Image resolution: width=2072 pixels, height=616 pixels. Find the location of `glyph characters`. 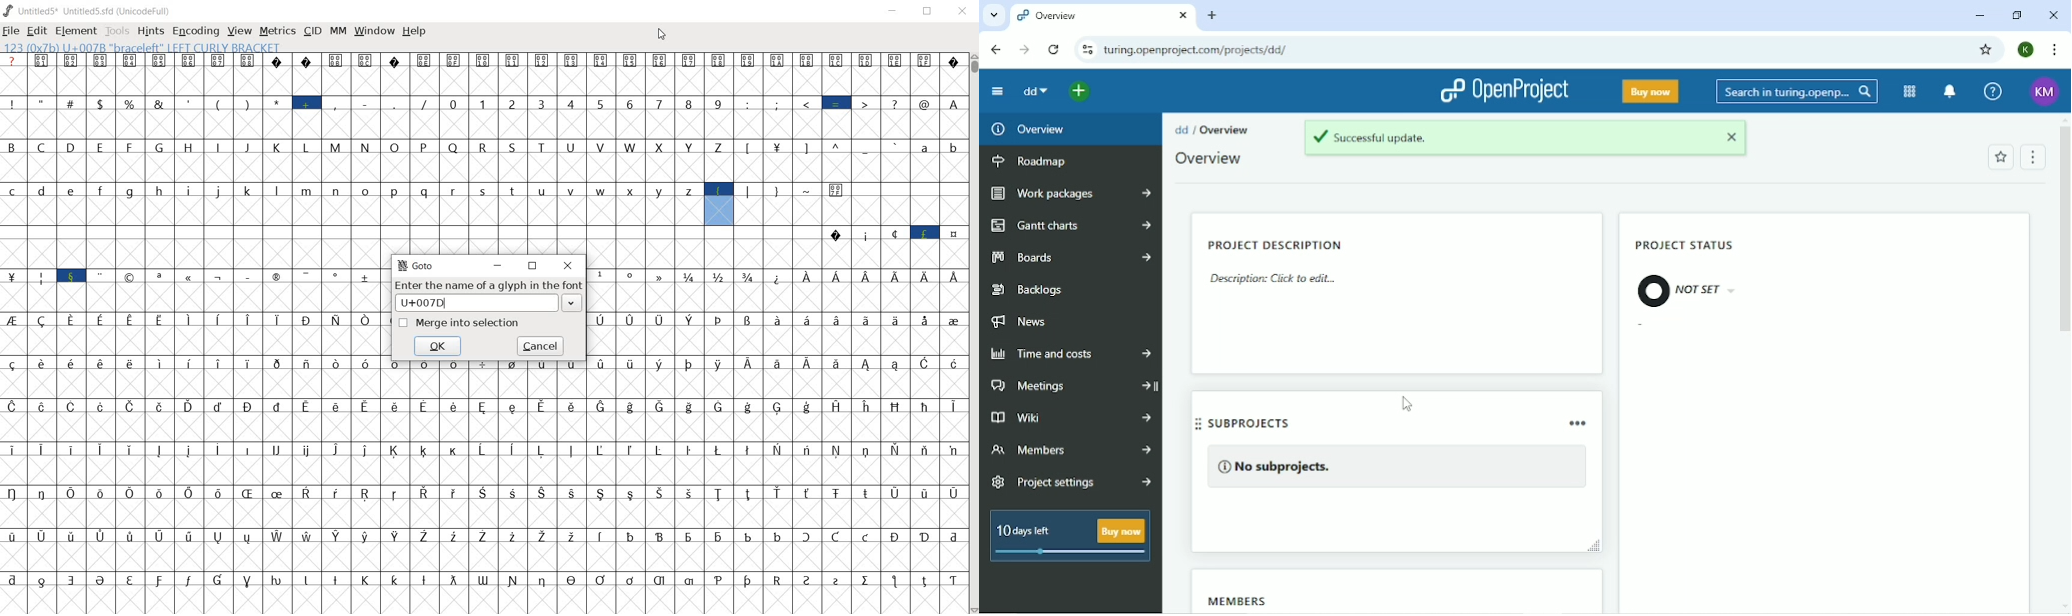

glyph characters is located at coordinates (777, 313).